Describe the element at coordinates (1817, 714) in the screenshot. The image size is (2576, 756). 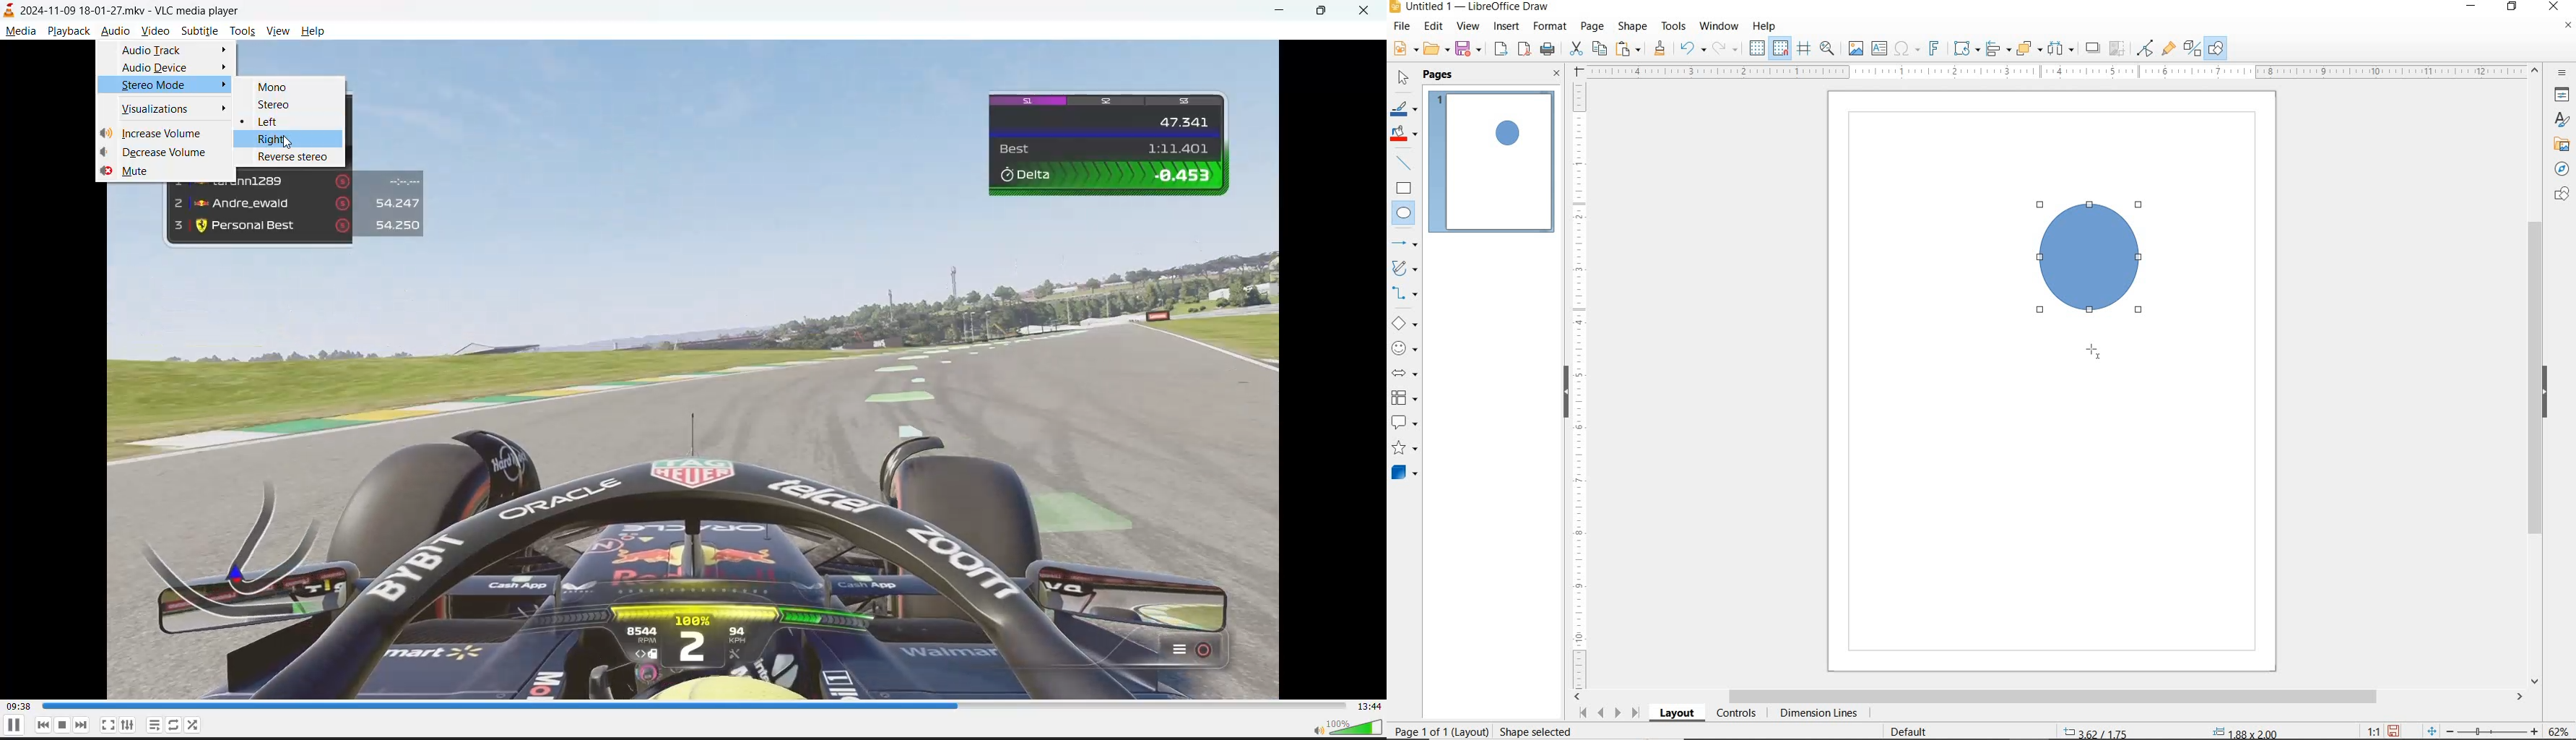
I see `DIMENSION LINES` at that location.